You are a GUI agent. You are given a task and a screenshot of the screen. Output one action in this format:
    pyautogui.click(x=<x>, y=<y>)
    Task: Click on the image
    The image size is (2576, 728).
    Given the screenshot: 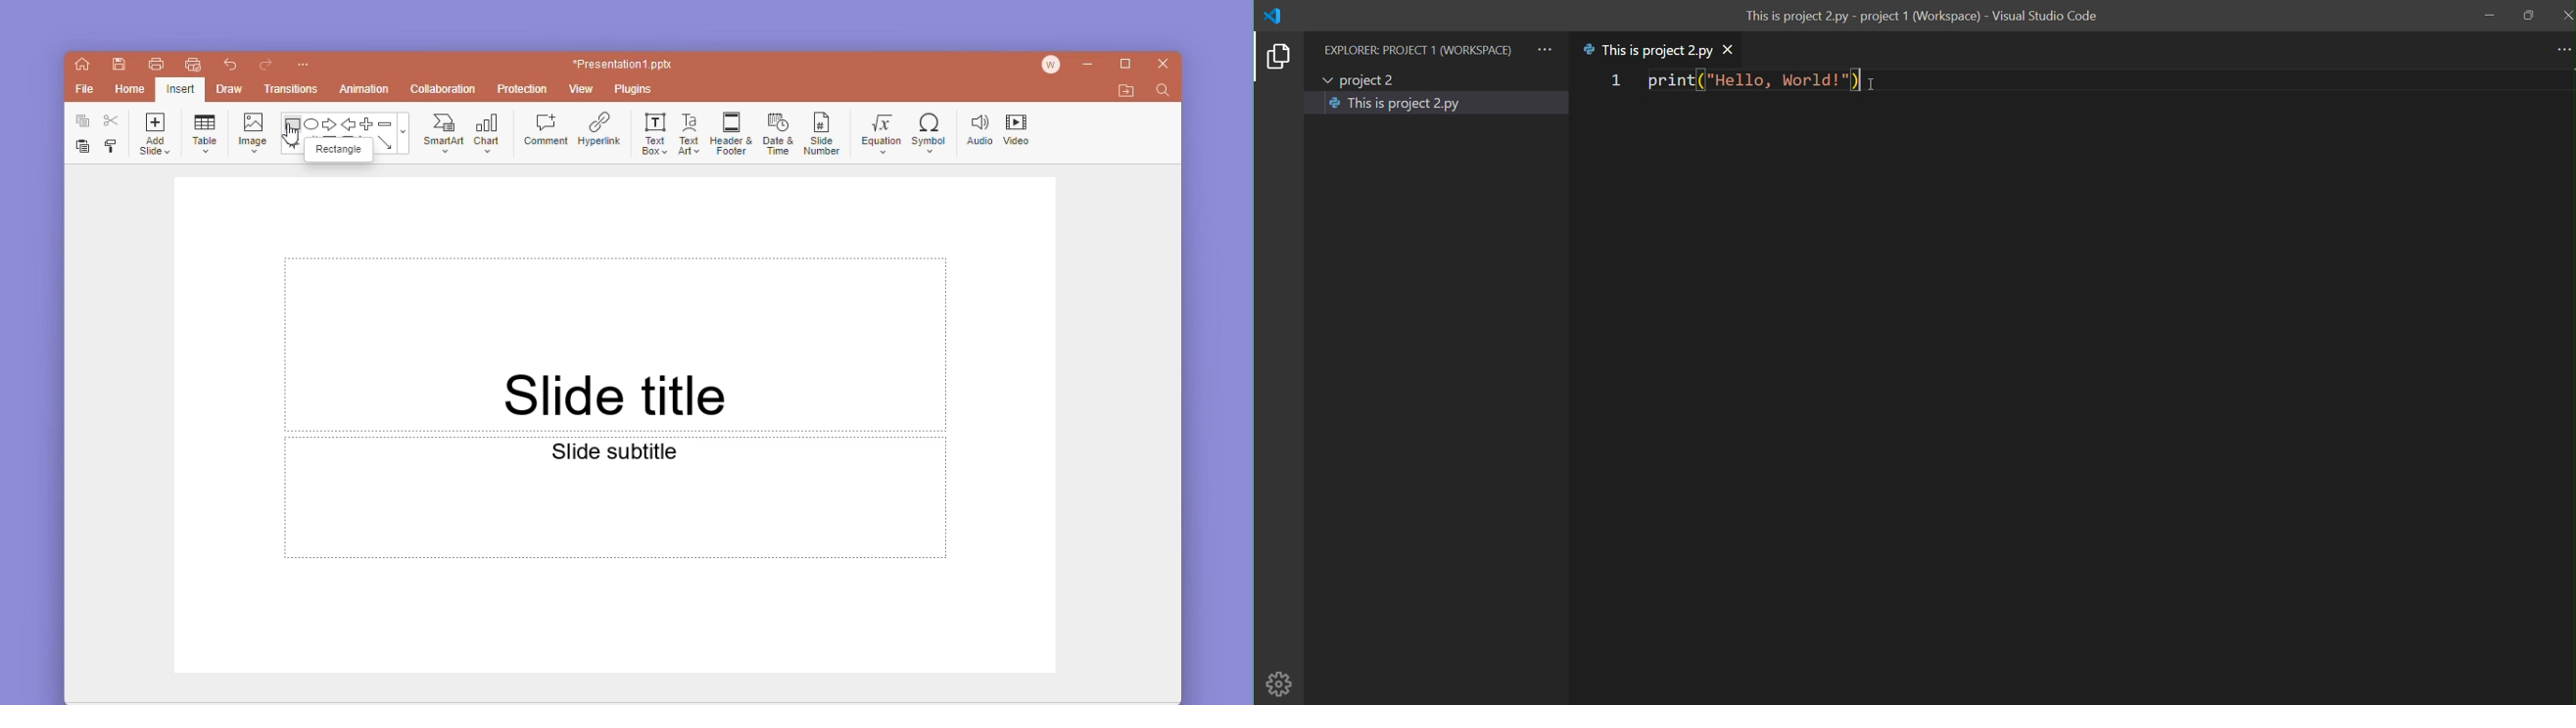 What is the action you would take?
    pyautogui.click(x=253, y=132)
    